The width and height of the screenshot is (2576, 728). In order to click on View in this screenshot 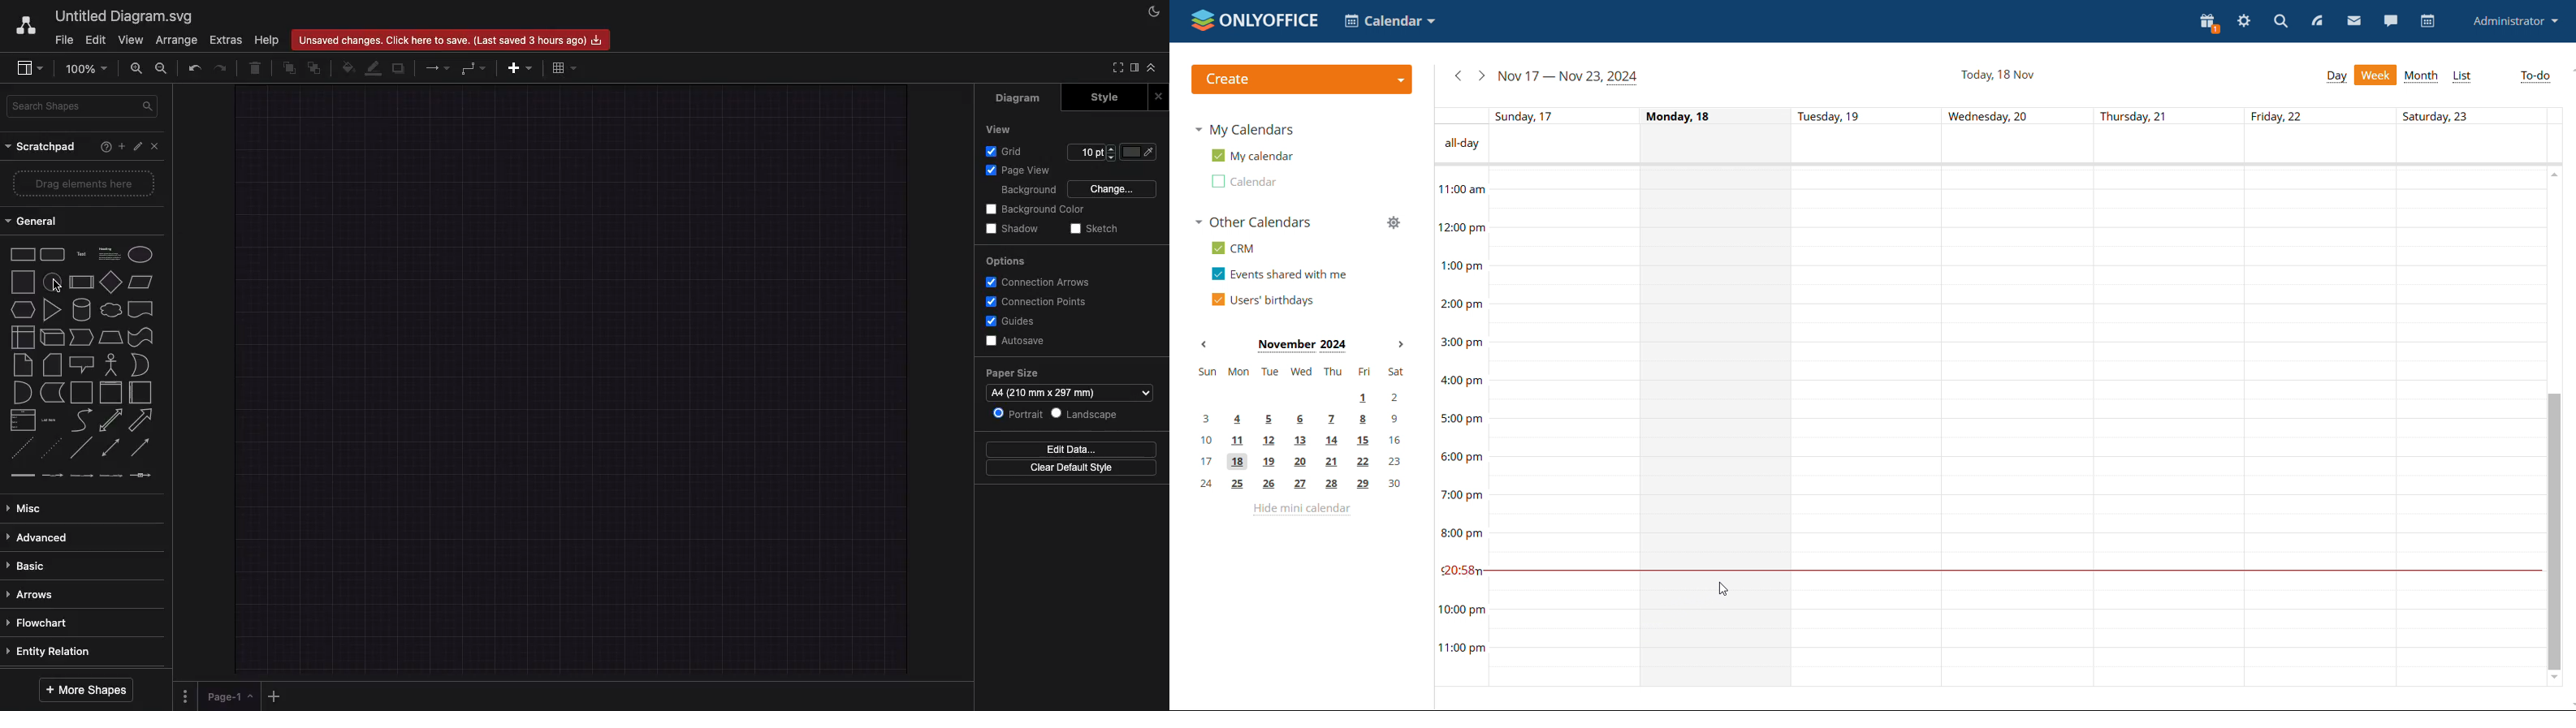, I will do `click(129, 41)`.